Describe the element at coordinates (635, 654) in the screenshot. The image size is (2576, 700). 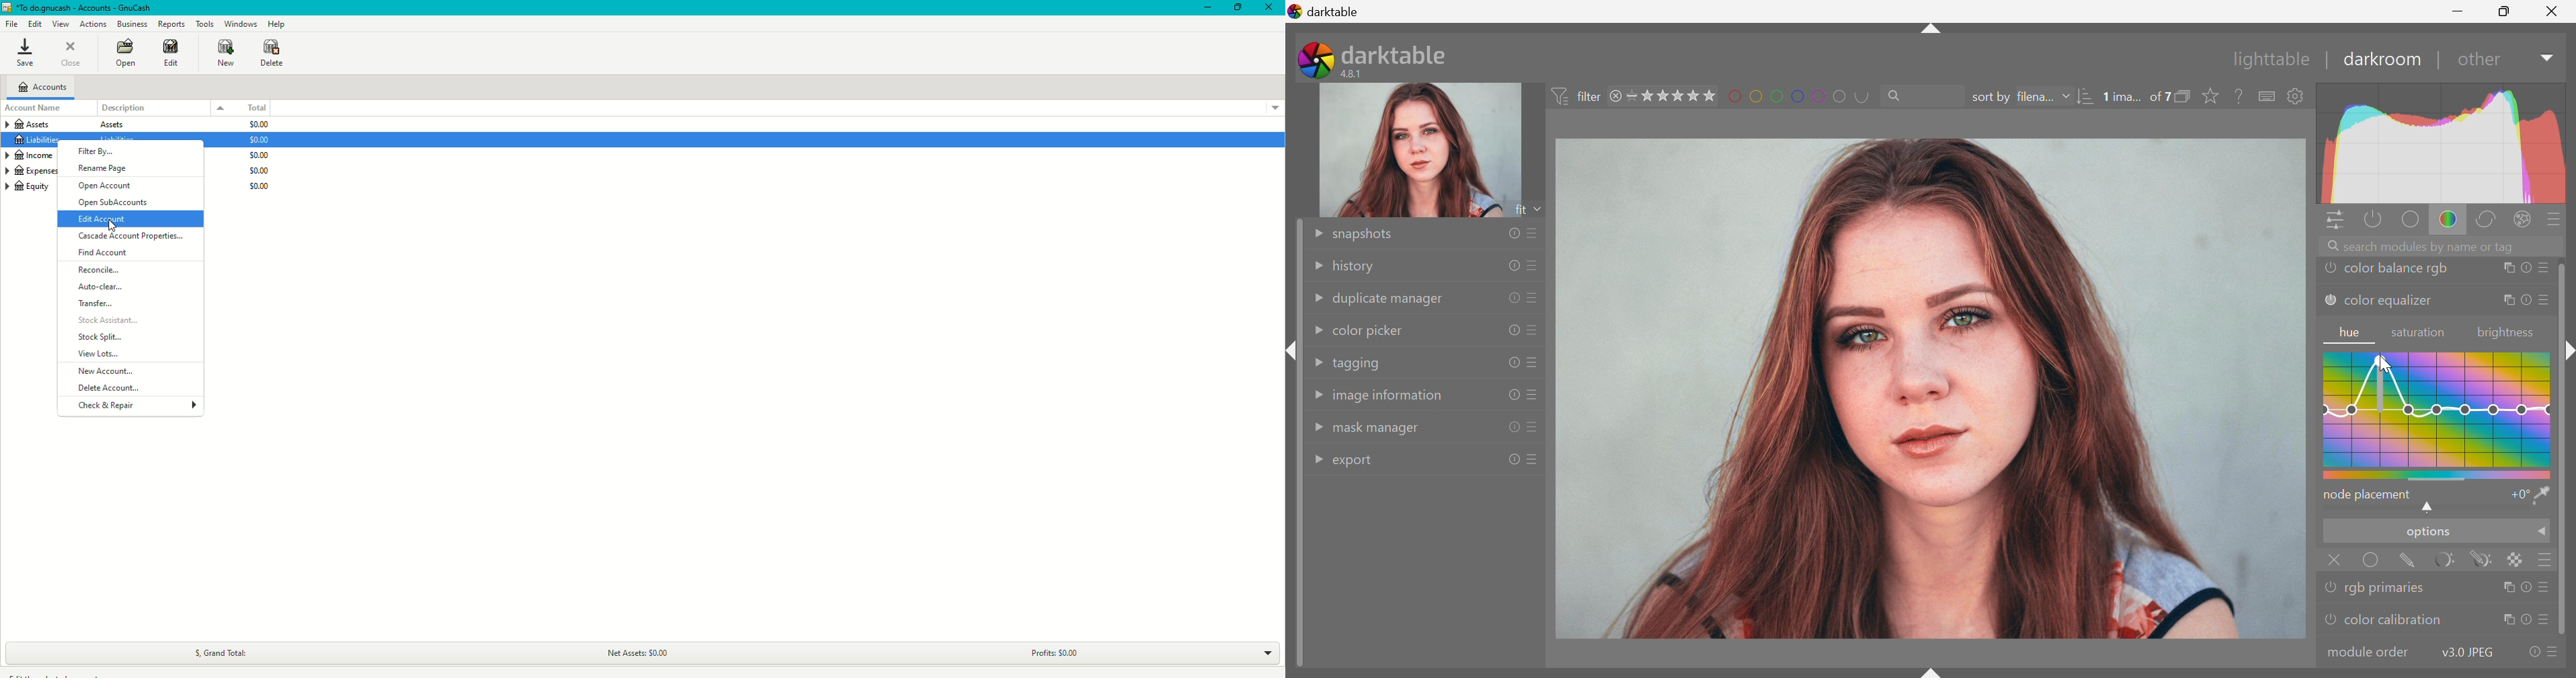
I see `Net Assets` at that location.